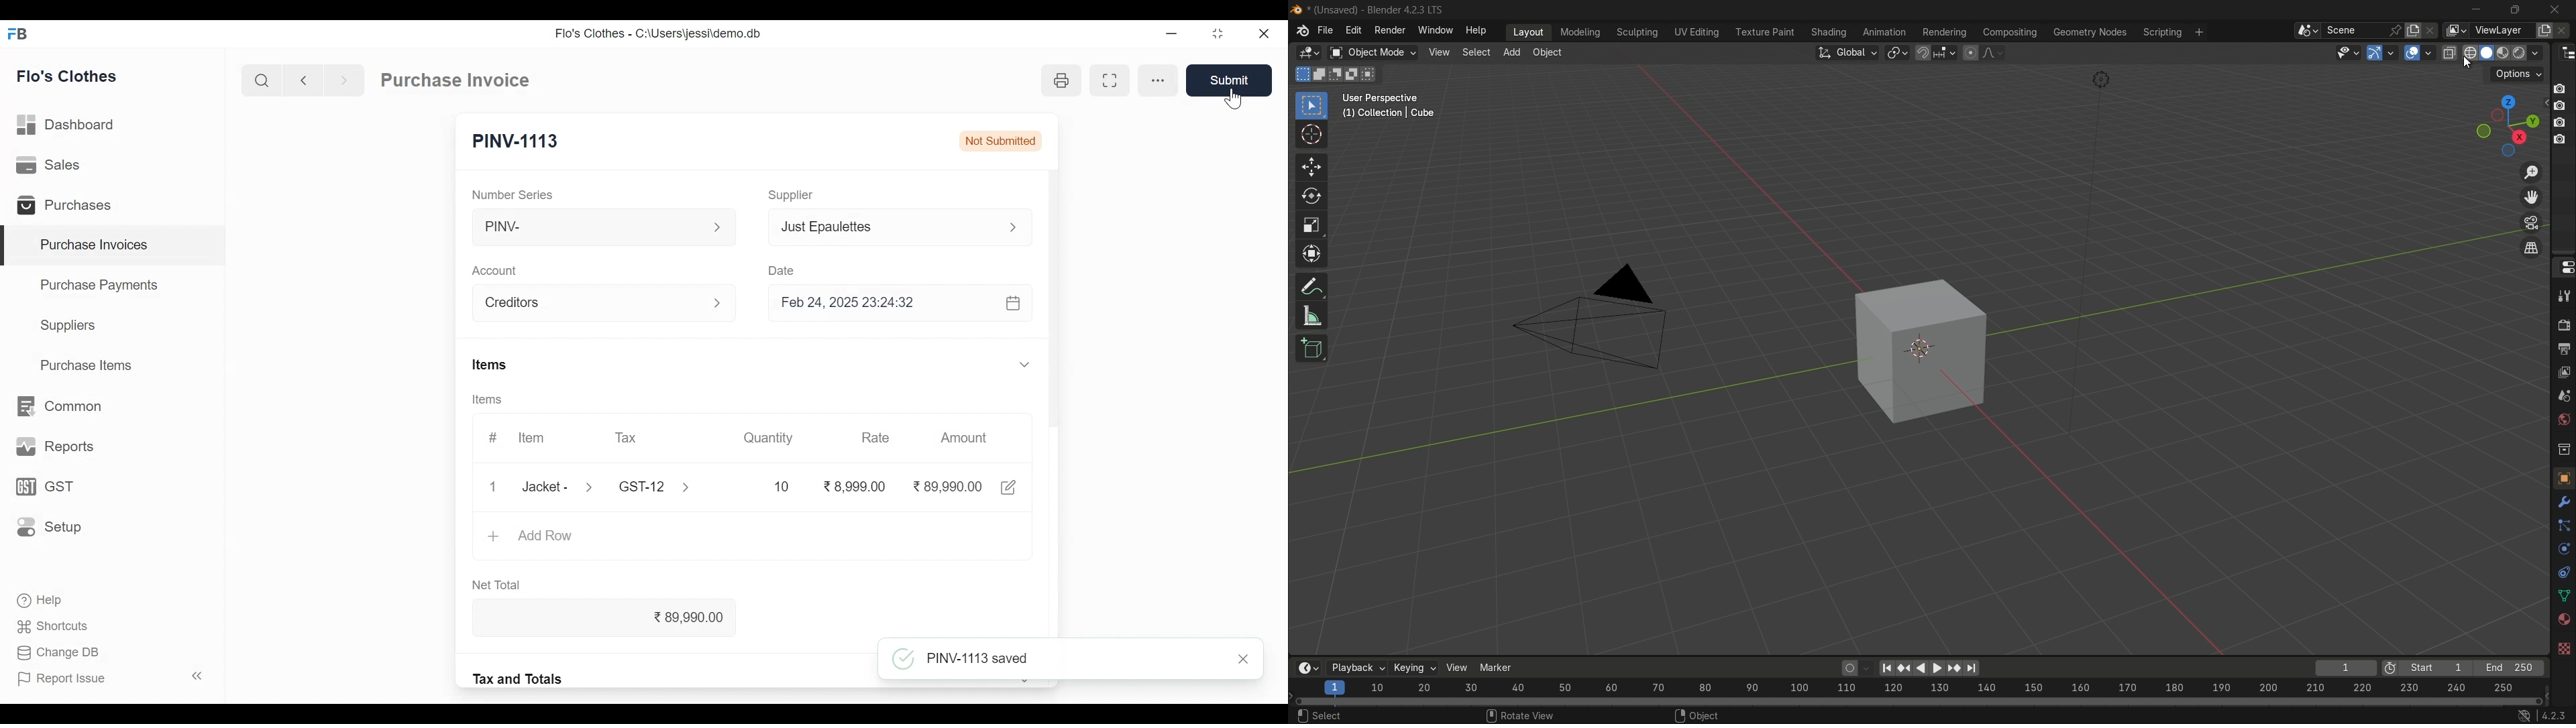  I want to click on Frappe Desktop icon, so click(21, 35).